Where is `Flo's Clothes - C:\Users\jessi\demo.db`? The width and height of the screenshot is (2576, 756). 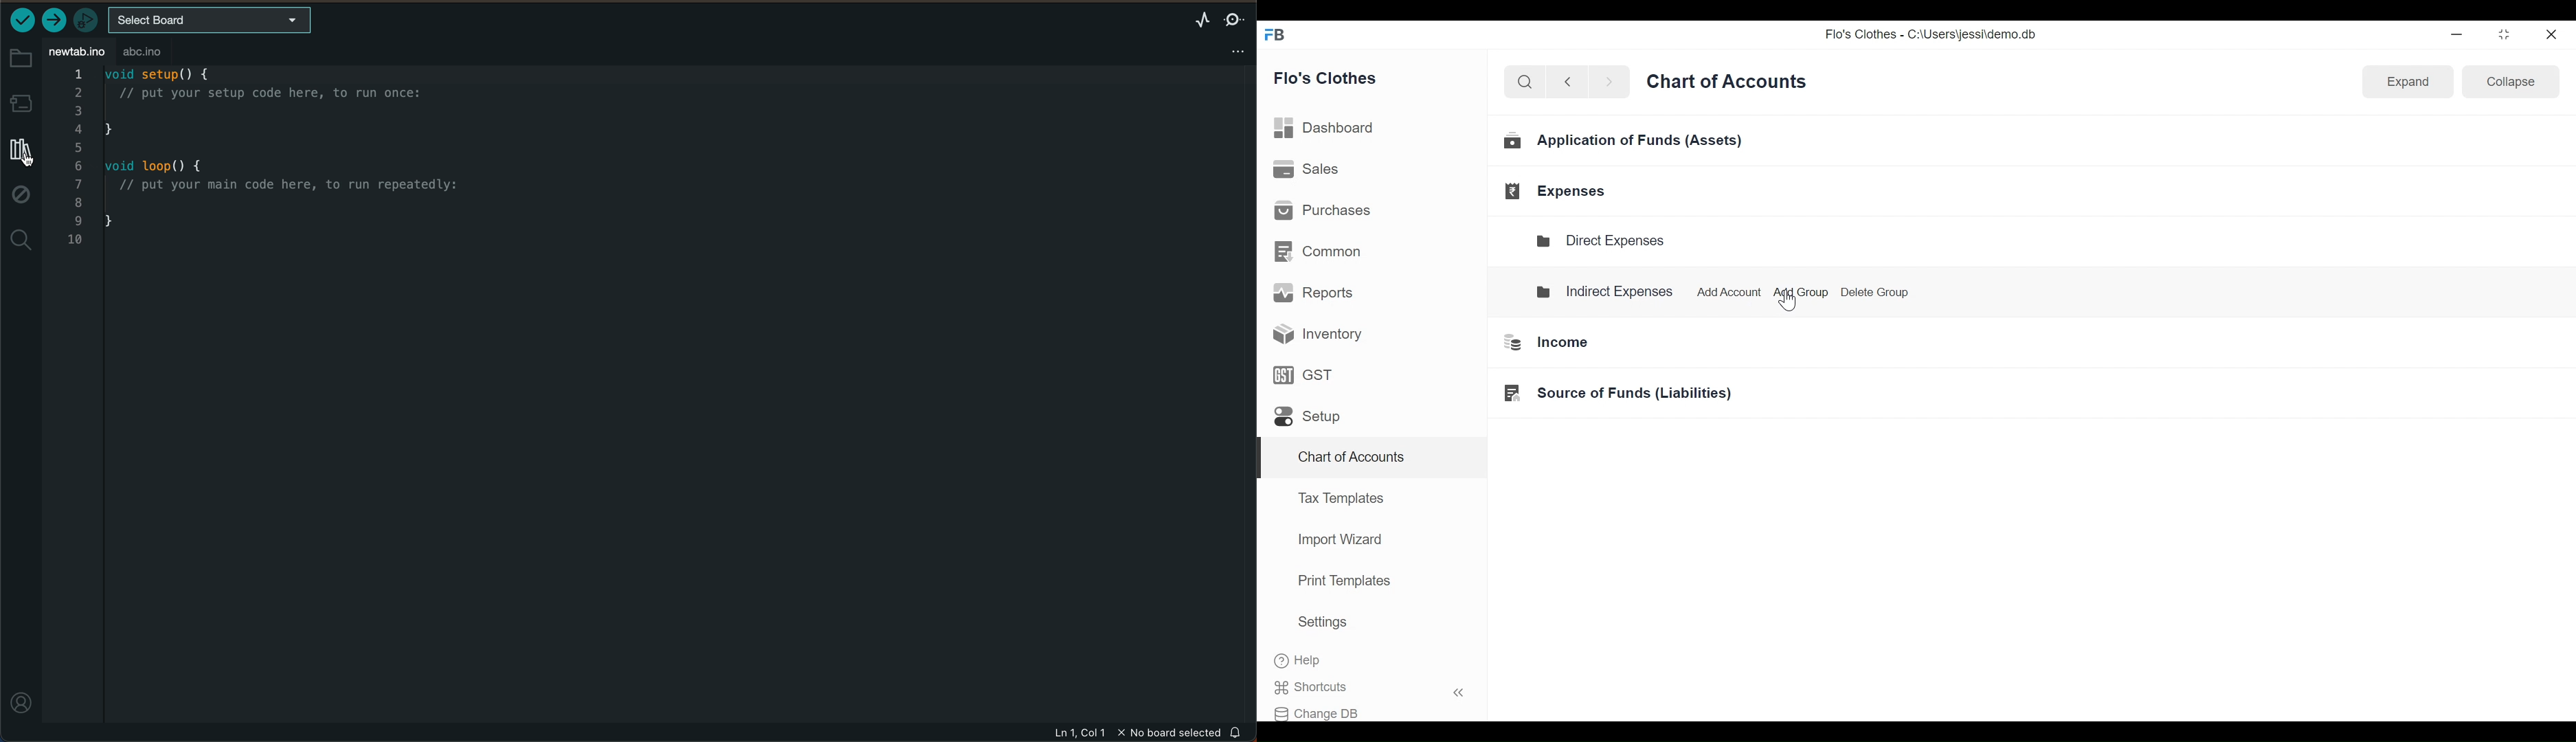 Flo's Clothes - C:\Users\jessi\demo.db is located at coordinates (1933, 37).